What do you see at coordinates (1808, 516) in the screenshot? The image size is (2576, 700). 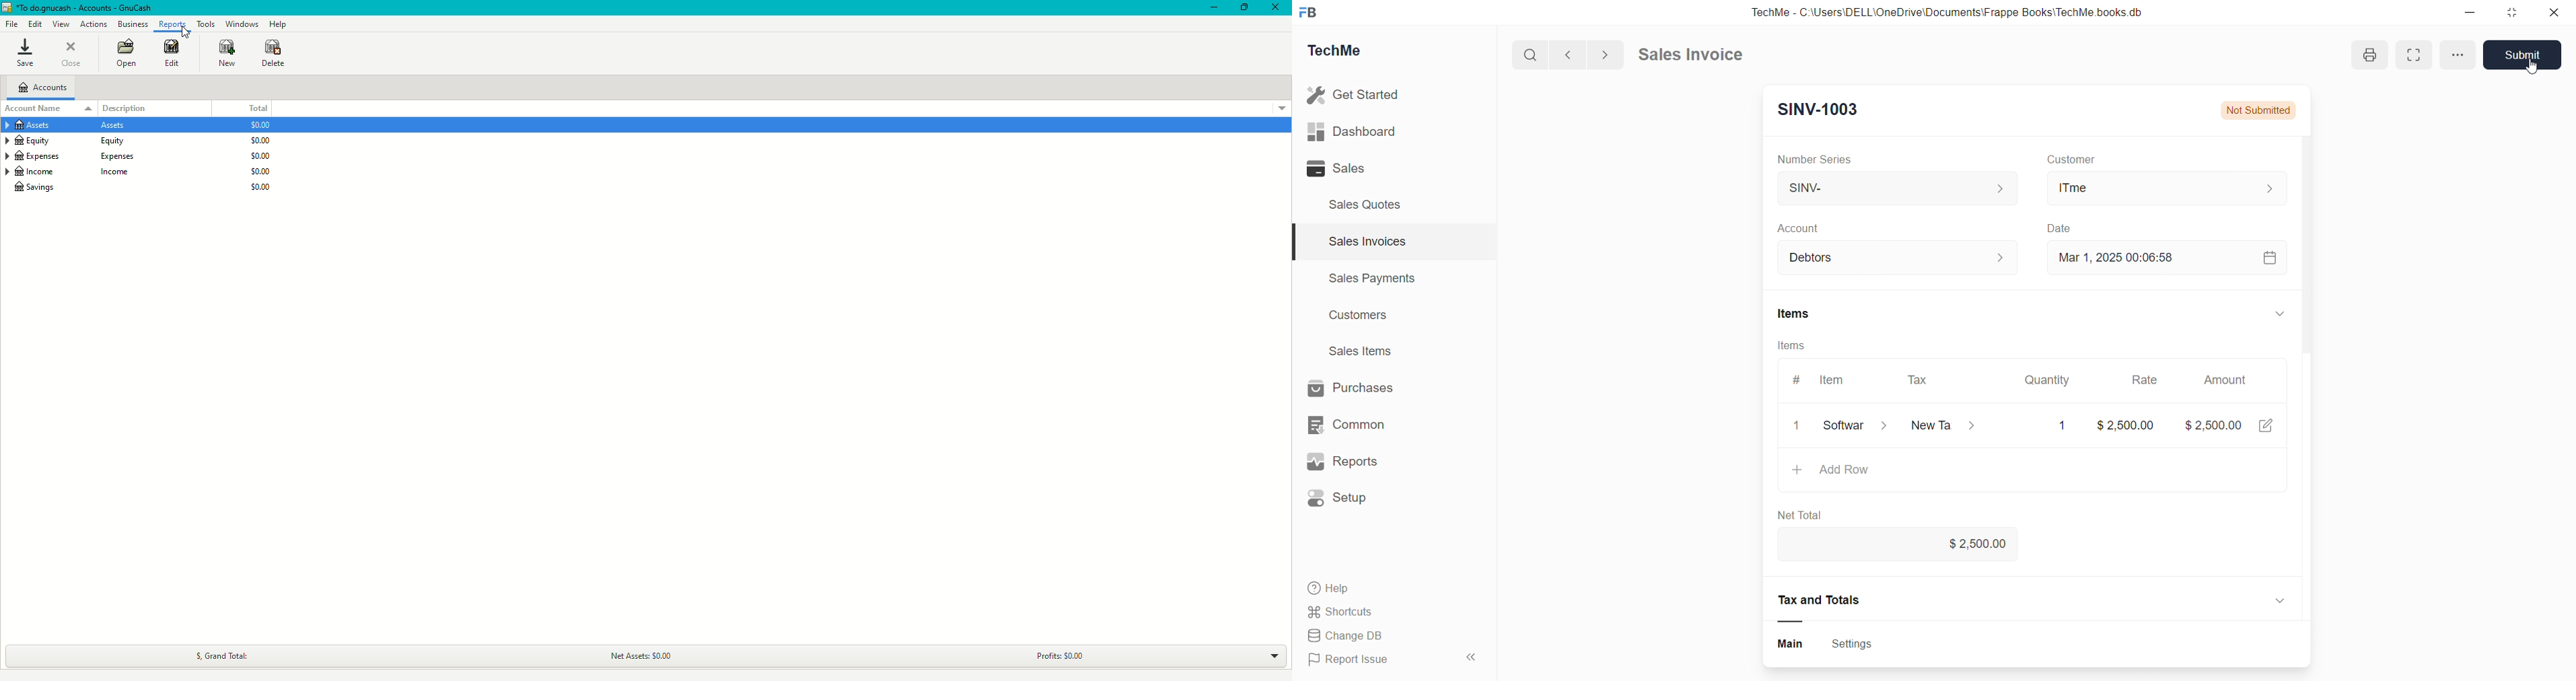 I see `Net Total` at bounding box center [1808, 516].